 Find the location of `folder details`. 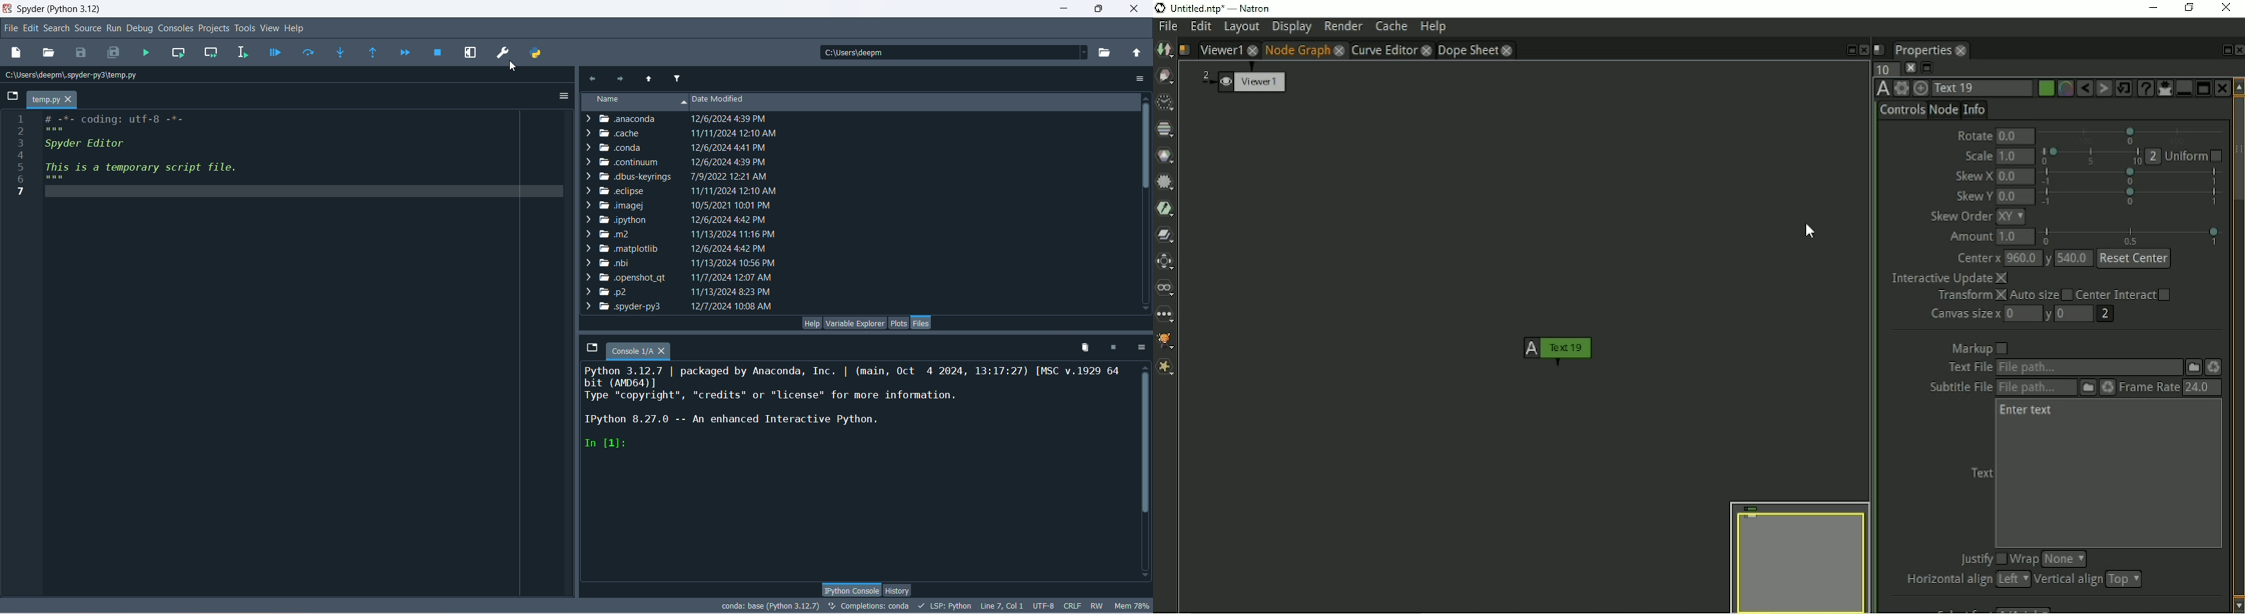

folder details is located at coordinates (680, 248).